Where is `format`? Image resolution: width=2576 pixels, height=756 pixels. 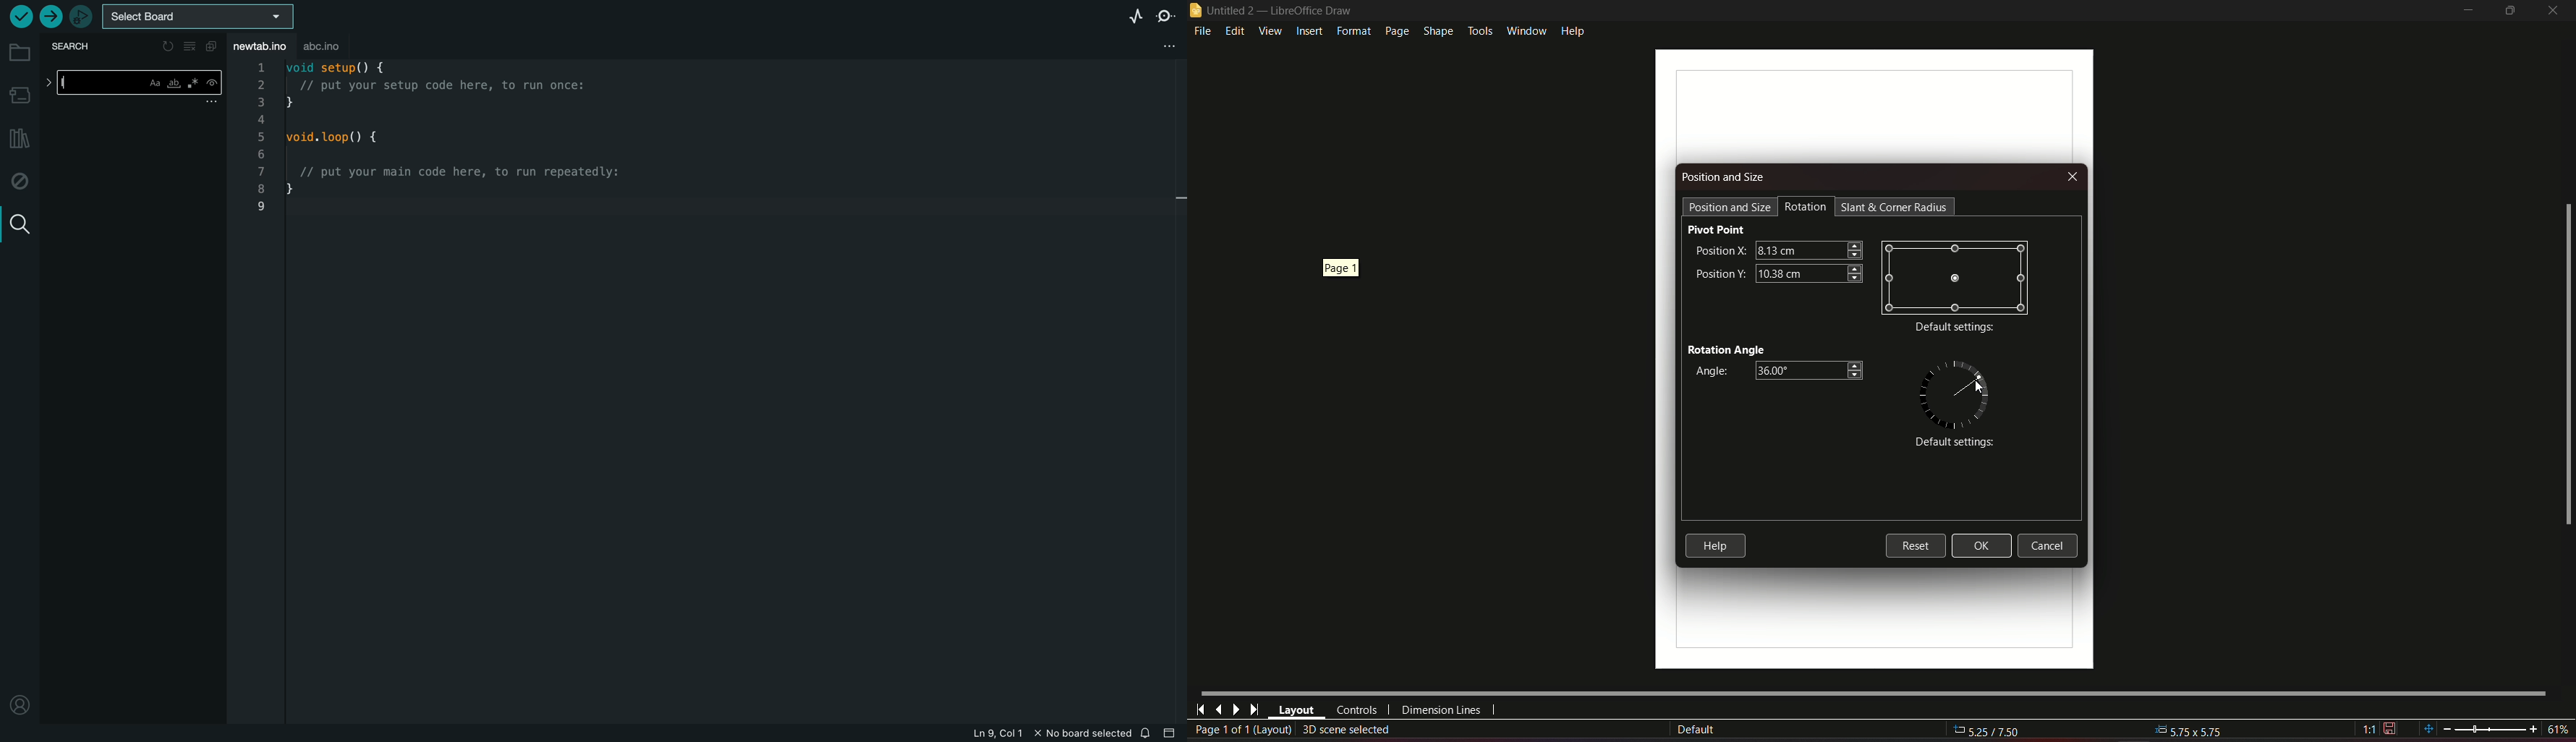 format is located at coordinates (1352, 31).